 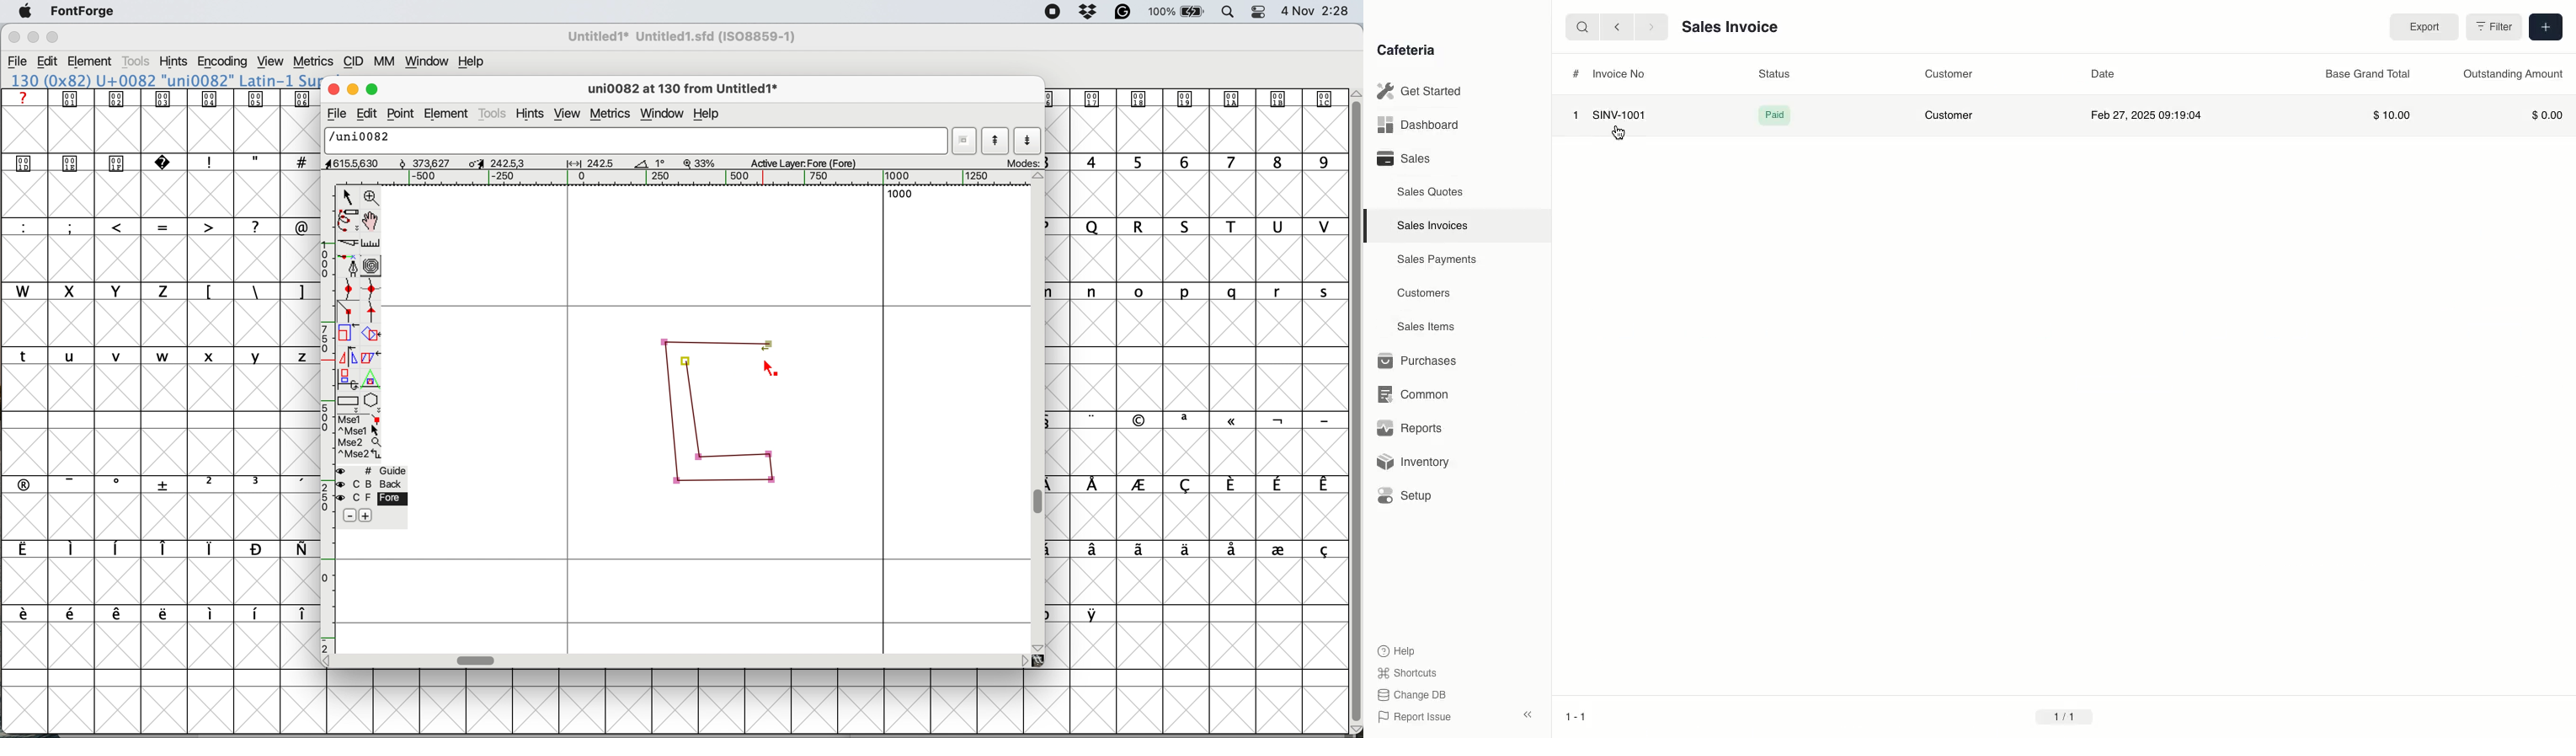 I want to click on horizontal scroll bar, so click(x=477, y=660).